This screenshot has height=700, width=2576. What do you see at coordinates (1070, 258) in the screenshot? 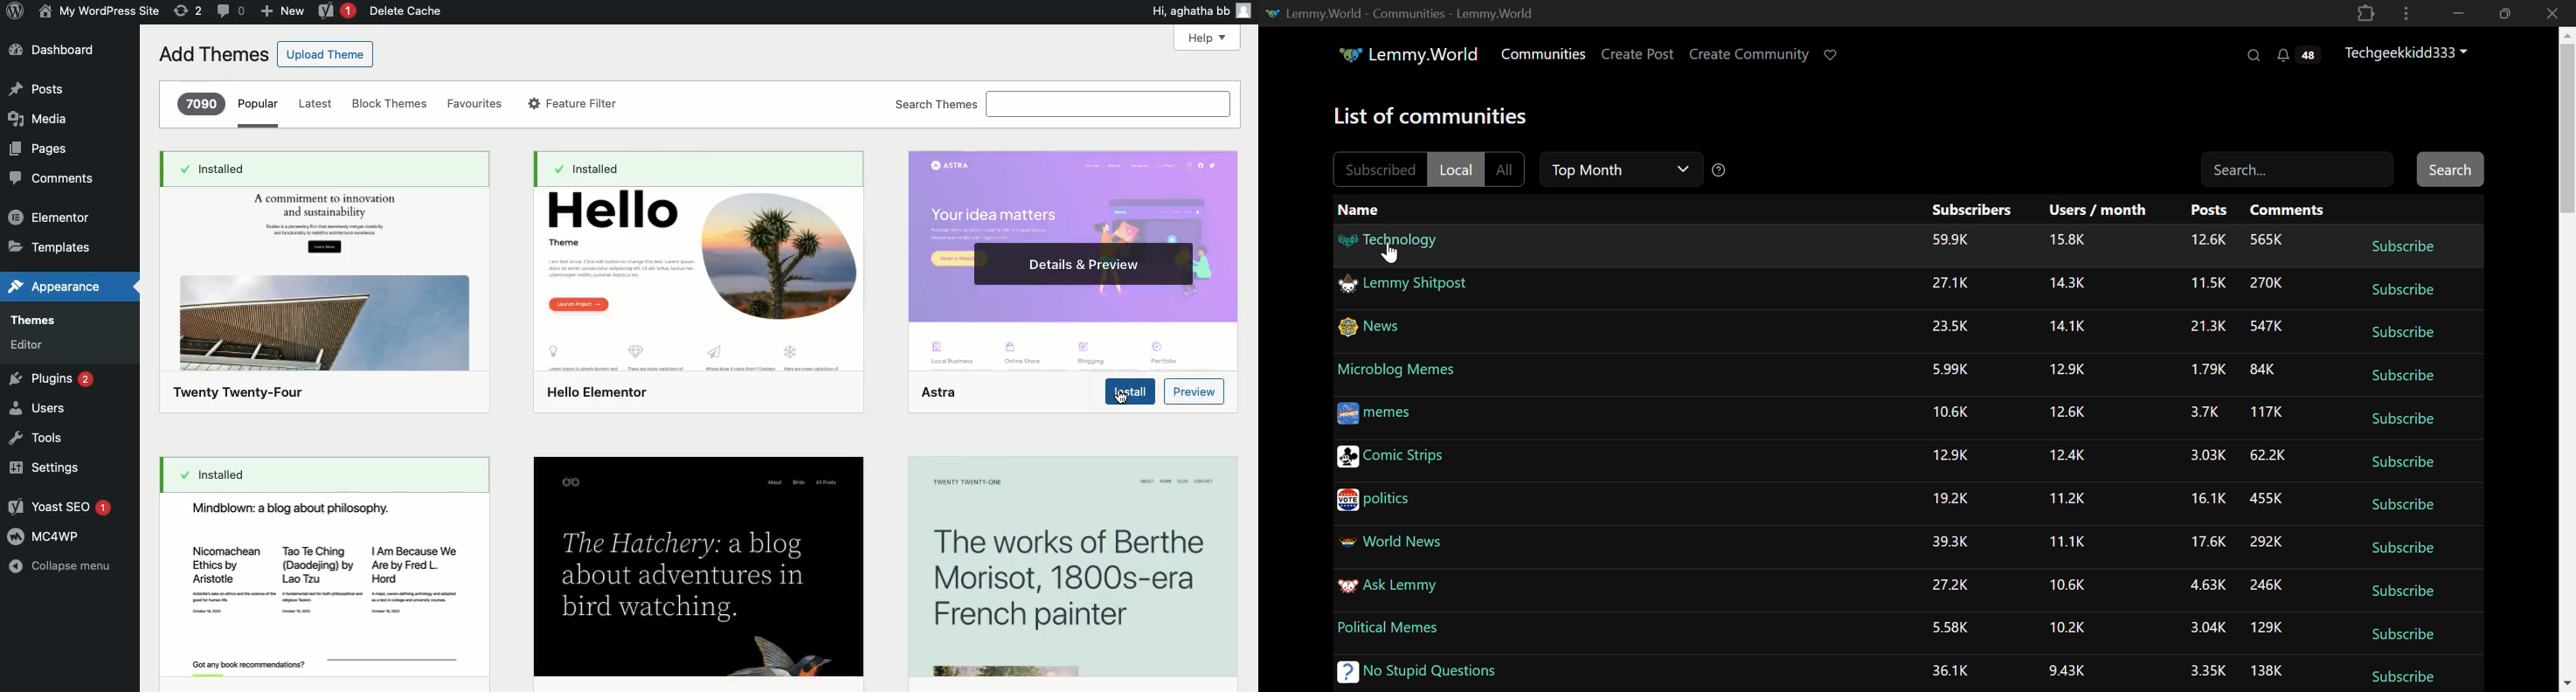
I see `Astra Theme` at bounding box center [1070, 258].